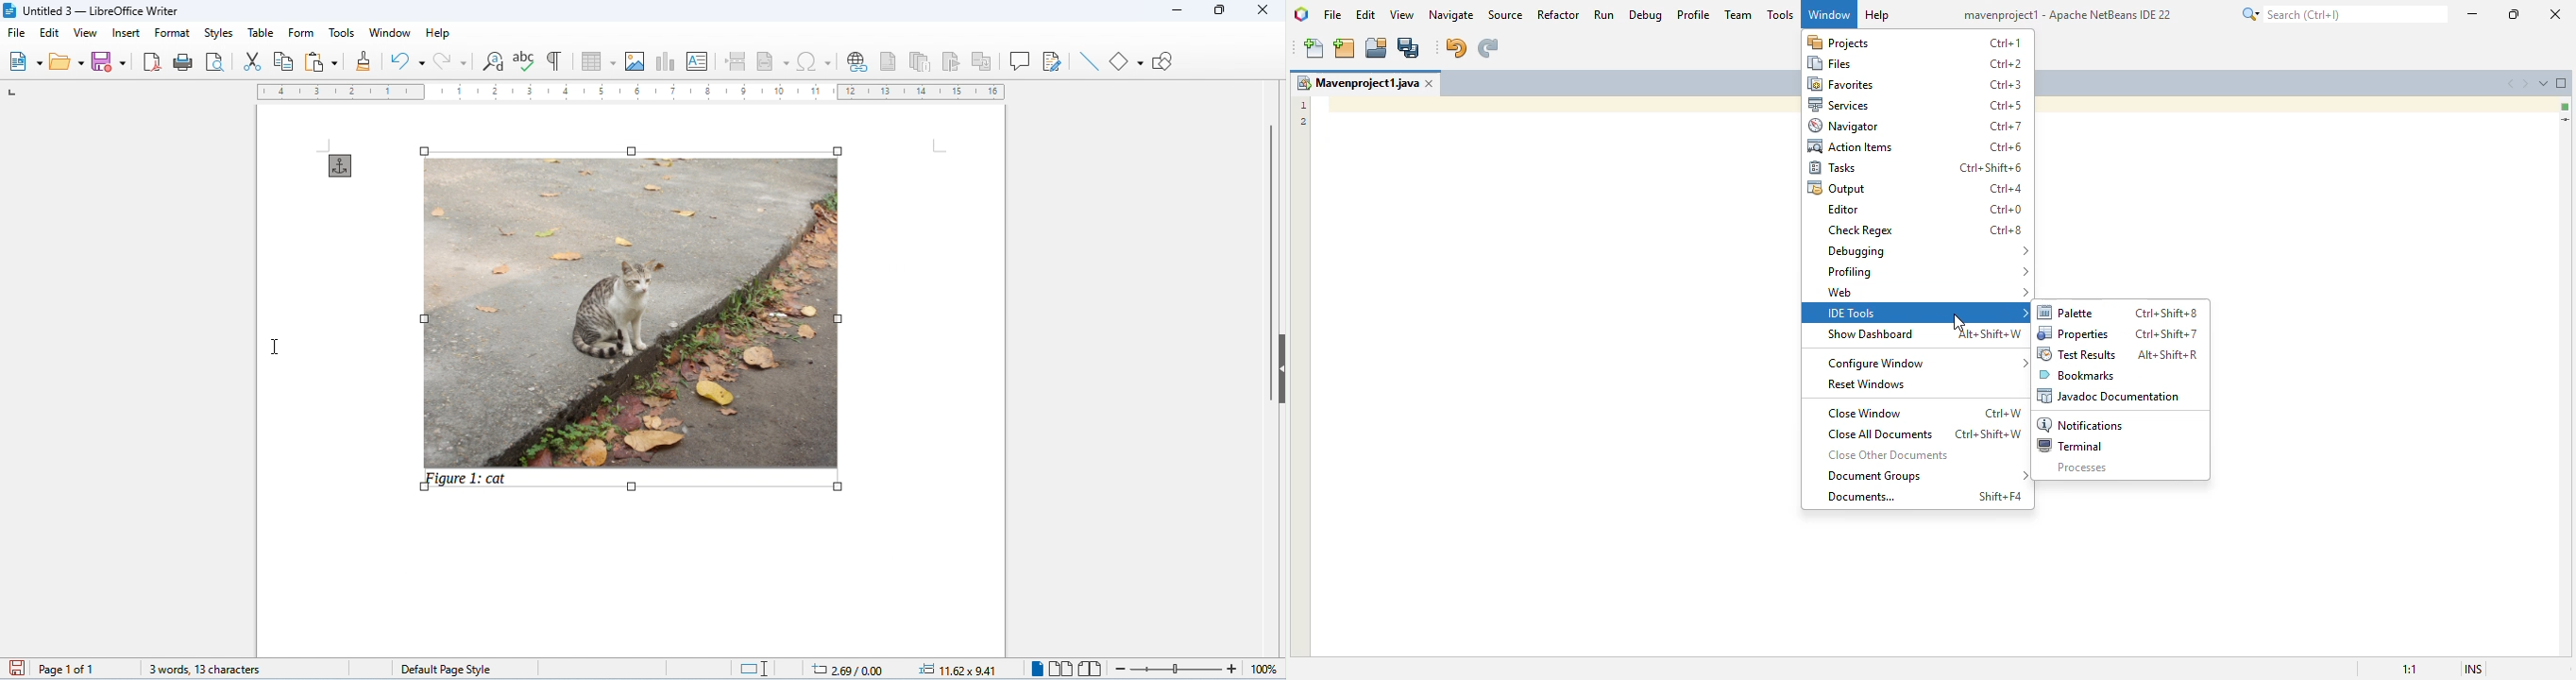 Image resolution: width=2576 pixels, height=700 pixels. I want to click on shortcut for show dashboard, so click(1991, 335).